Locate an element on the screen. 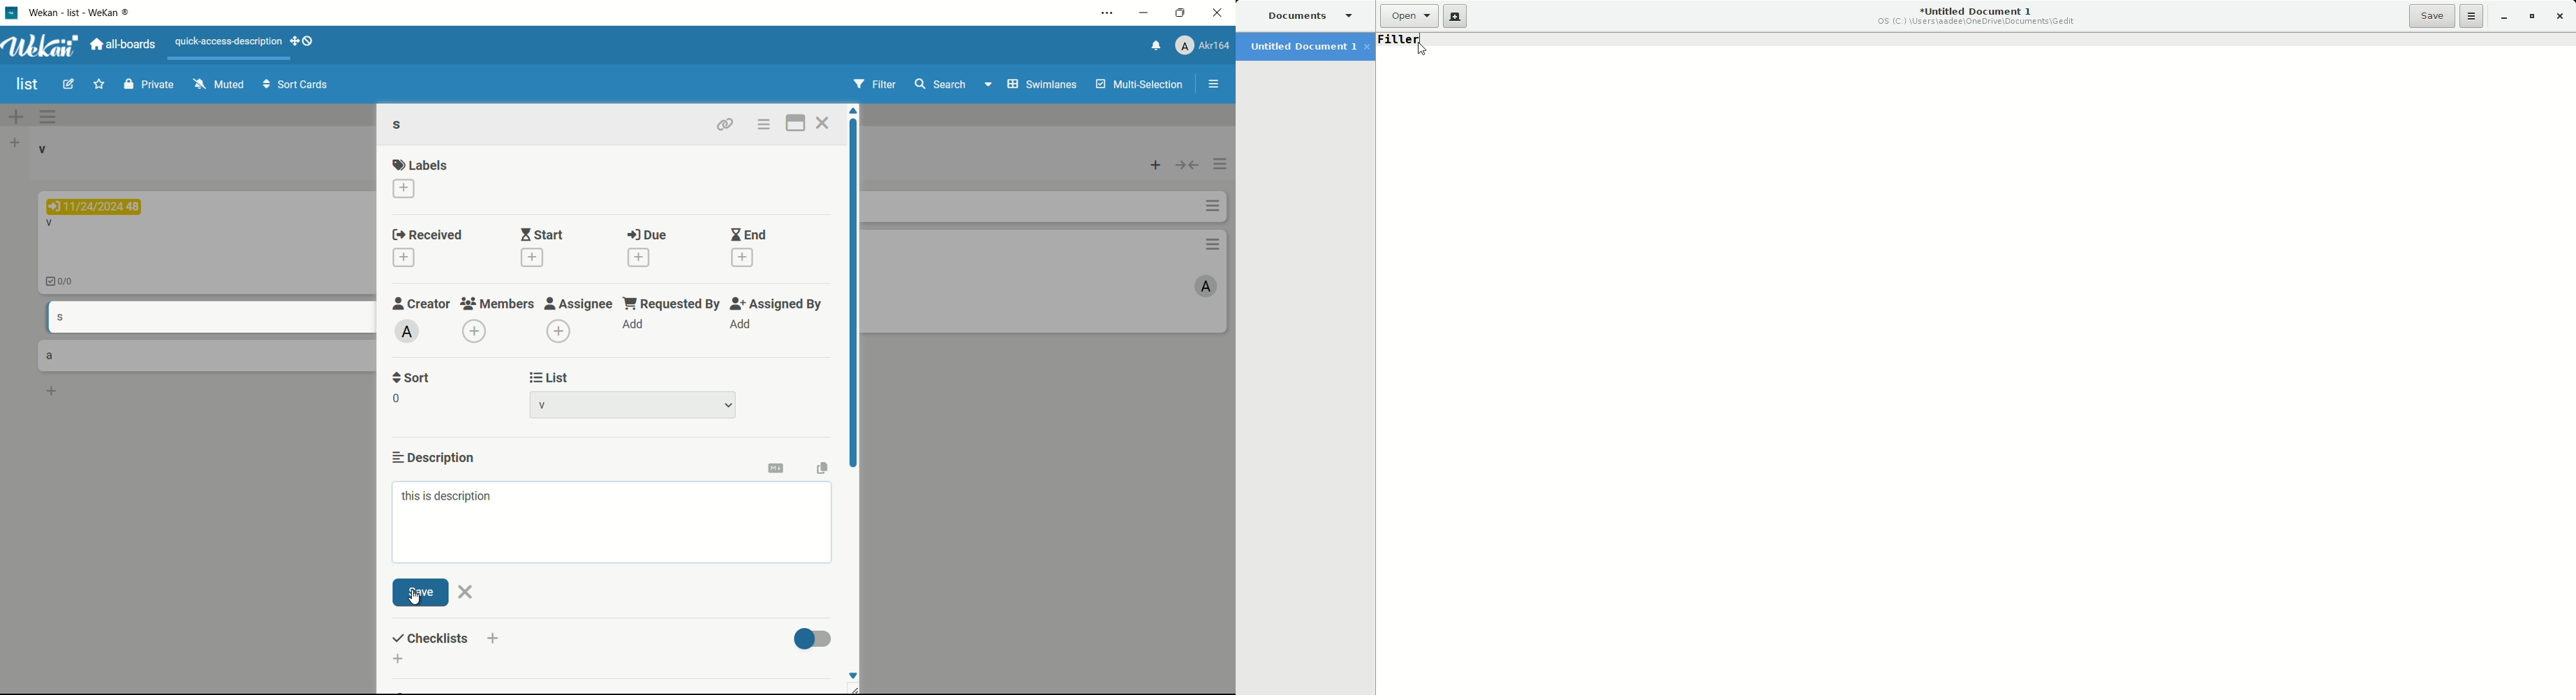 This screenshot has width=2576, height=700. copy text to clipboard is located at coordinates (823, 468).